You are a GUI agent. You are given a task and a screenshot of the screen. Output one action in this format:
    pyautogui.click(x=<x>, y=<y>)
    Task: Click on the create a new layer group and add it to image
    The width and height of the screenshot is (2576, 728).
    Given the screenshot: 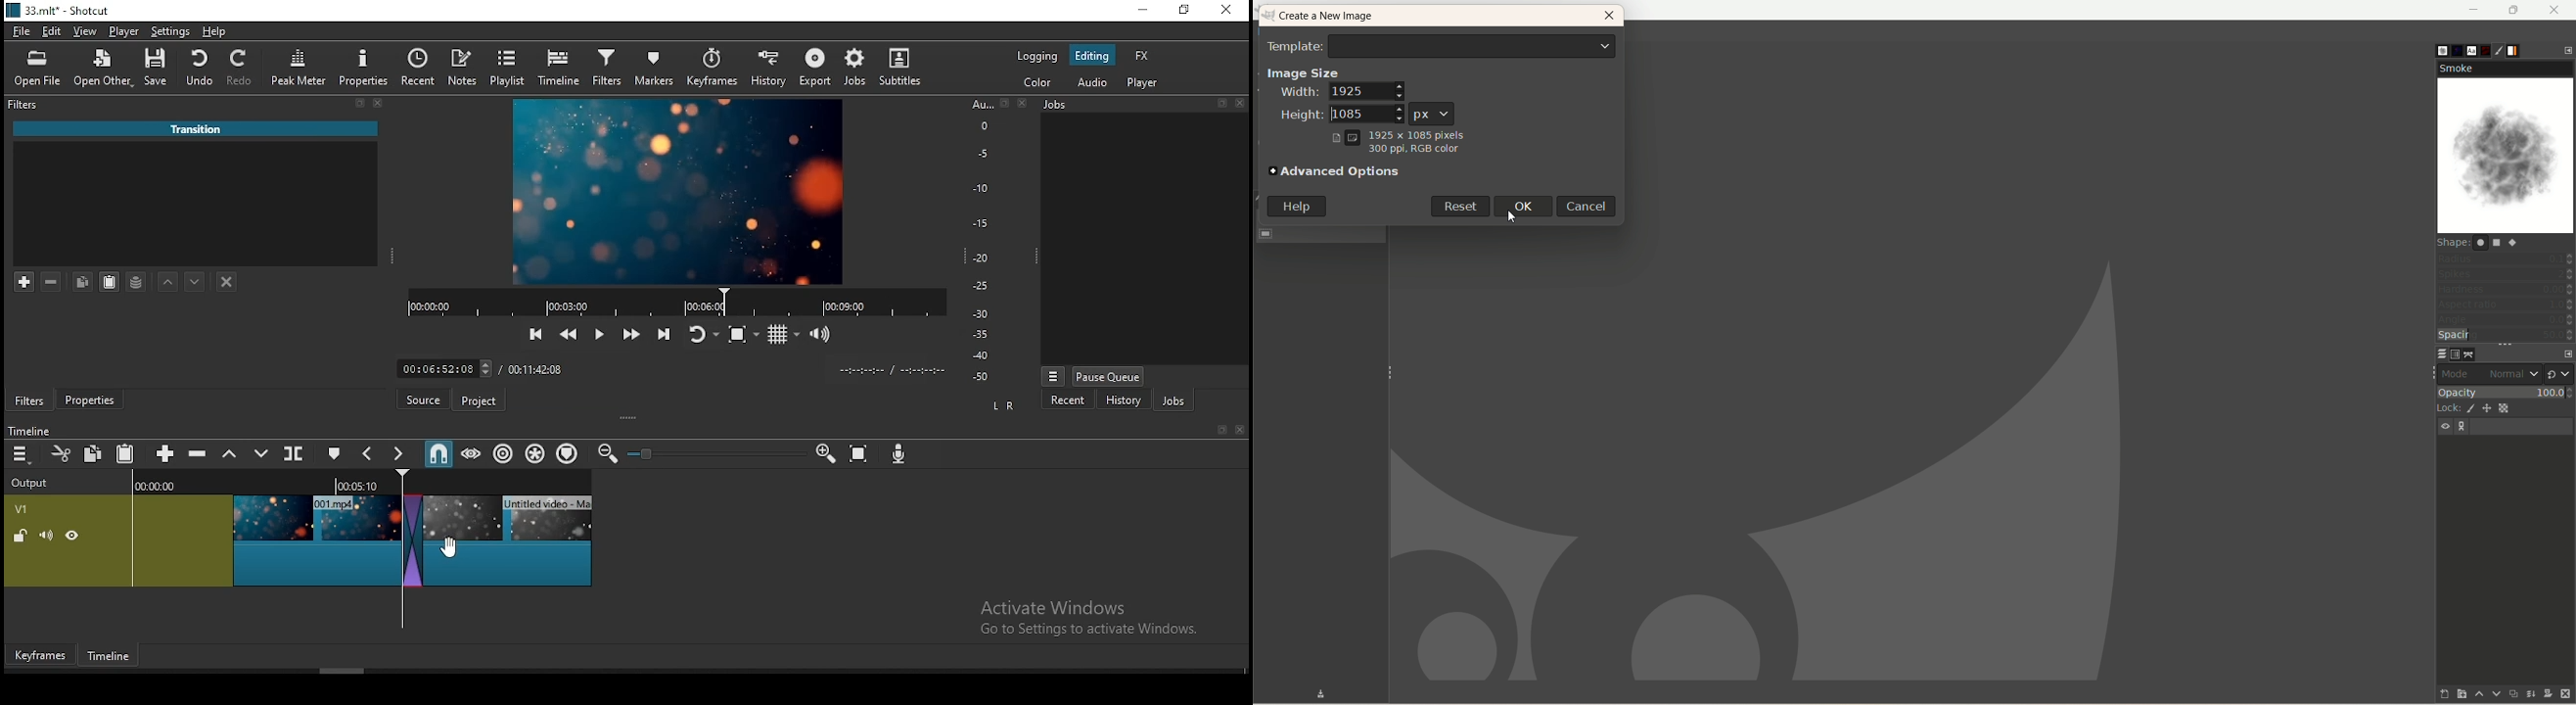 What is the action you would take?
    pyautogui.click(x=2455, y=695)
    